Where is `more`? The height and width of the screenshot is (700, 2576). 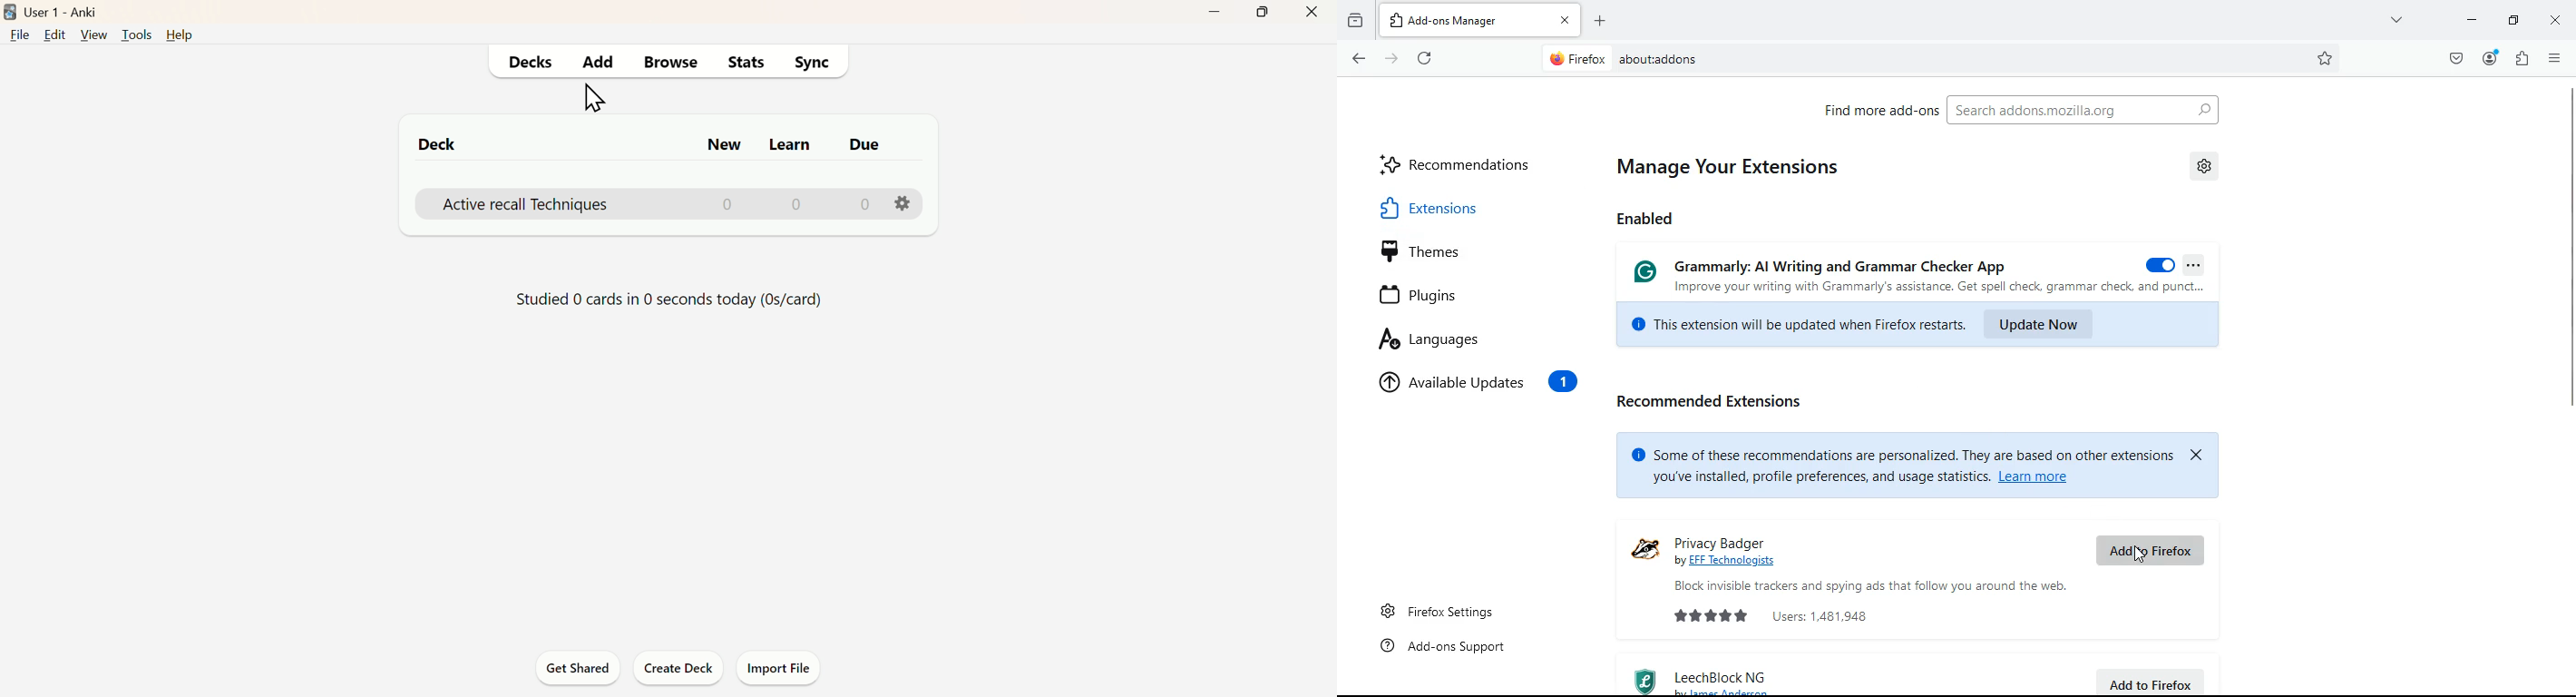
more is located at coordinates (2397, 22).